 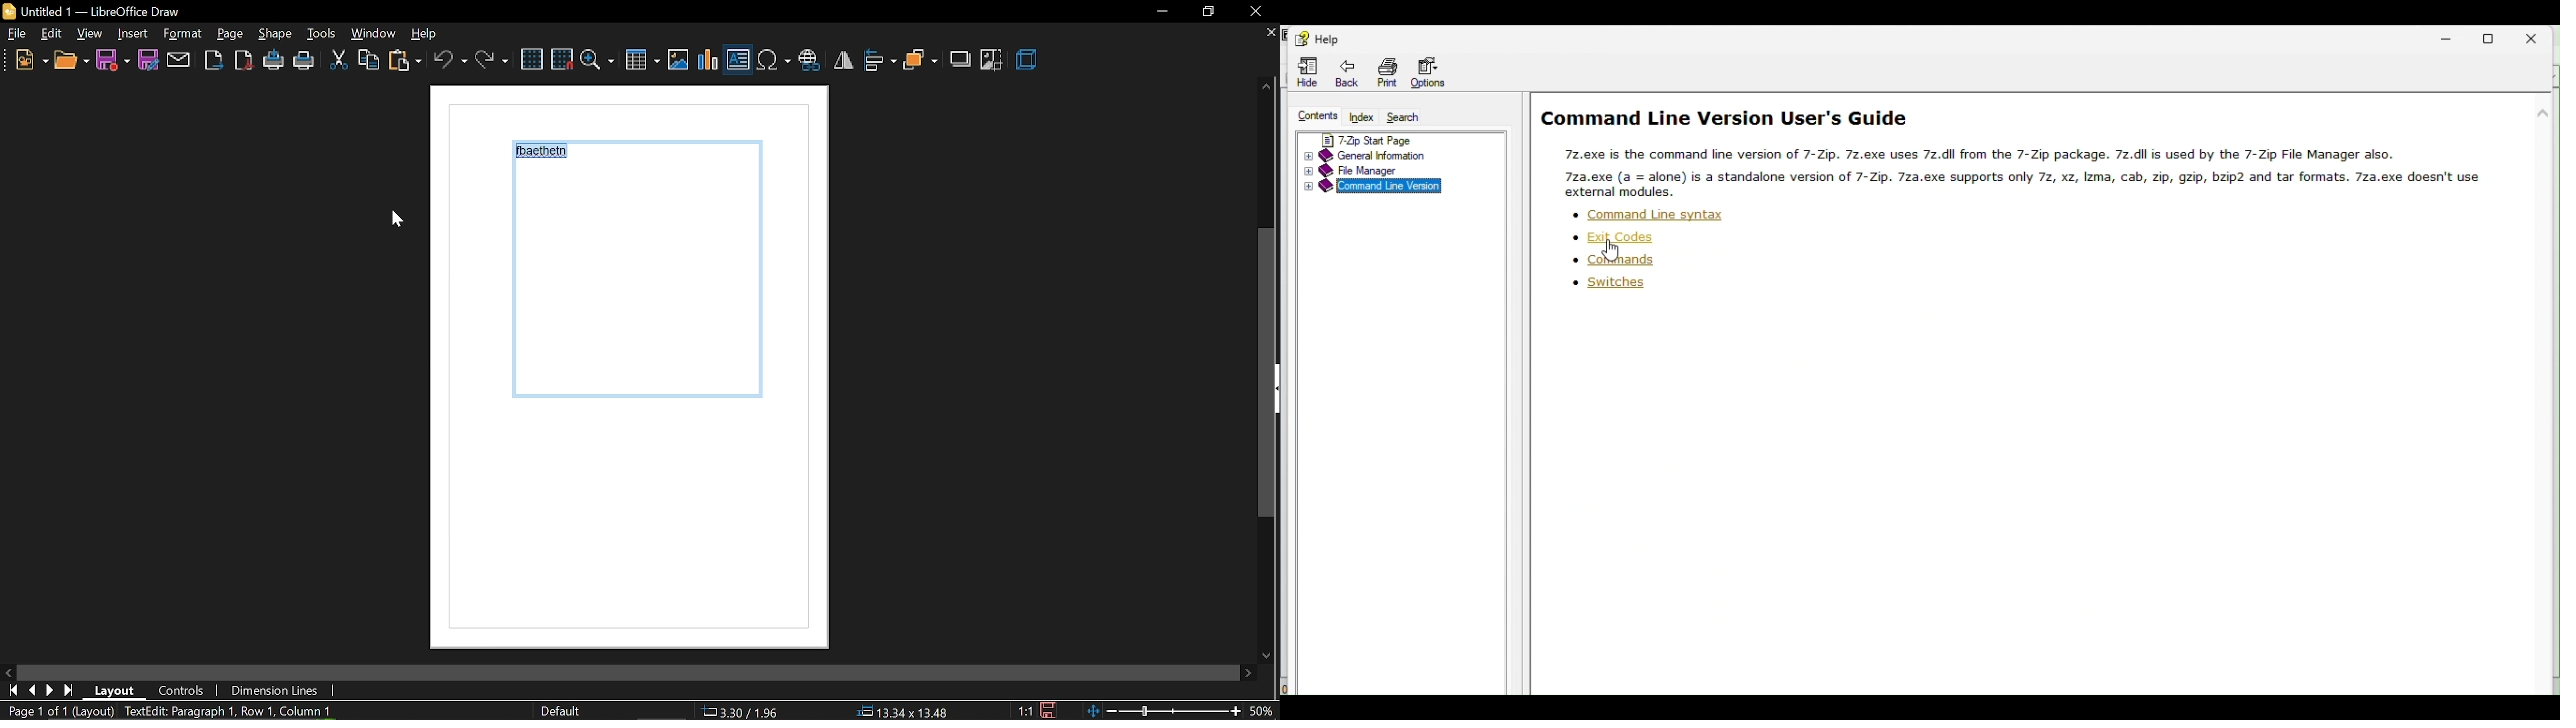 I want to click on insert image, so click(x=679, y=59).